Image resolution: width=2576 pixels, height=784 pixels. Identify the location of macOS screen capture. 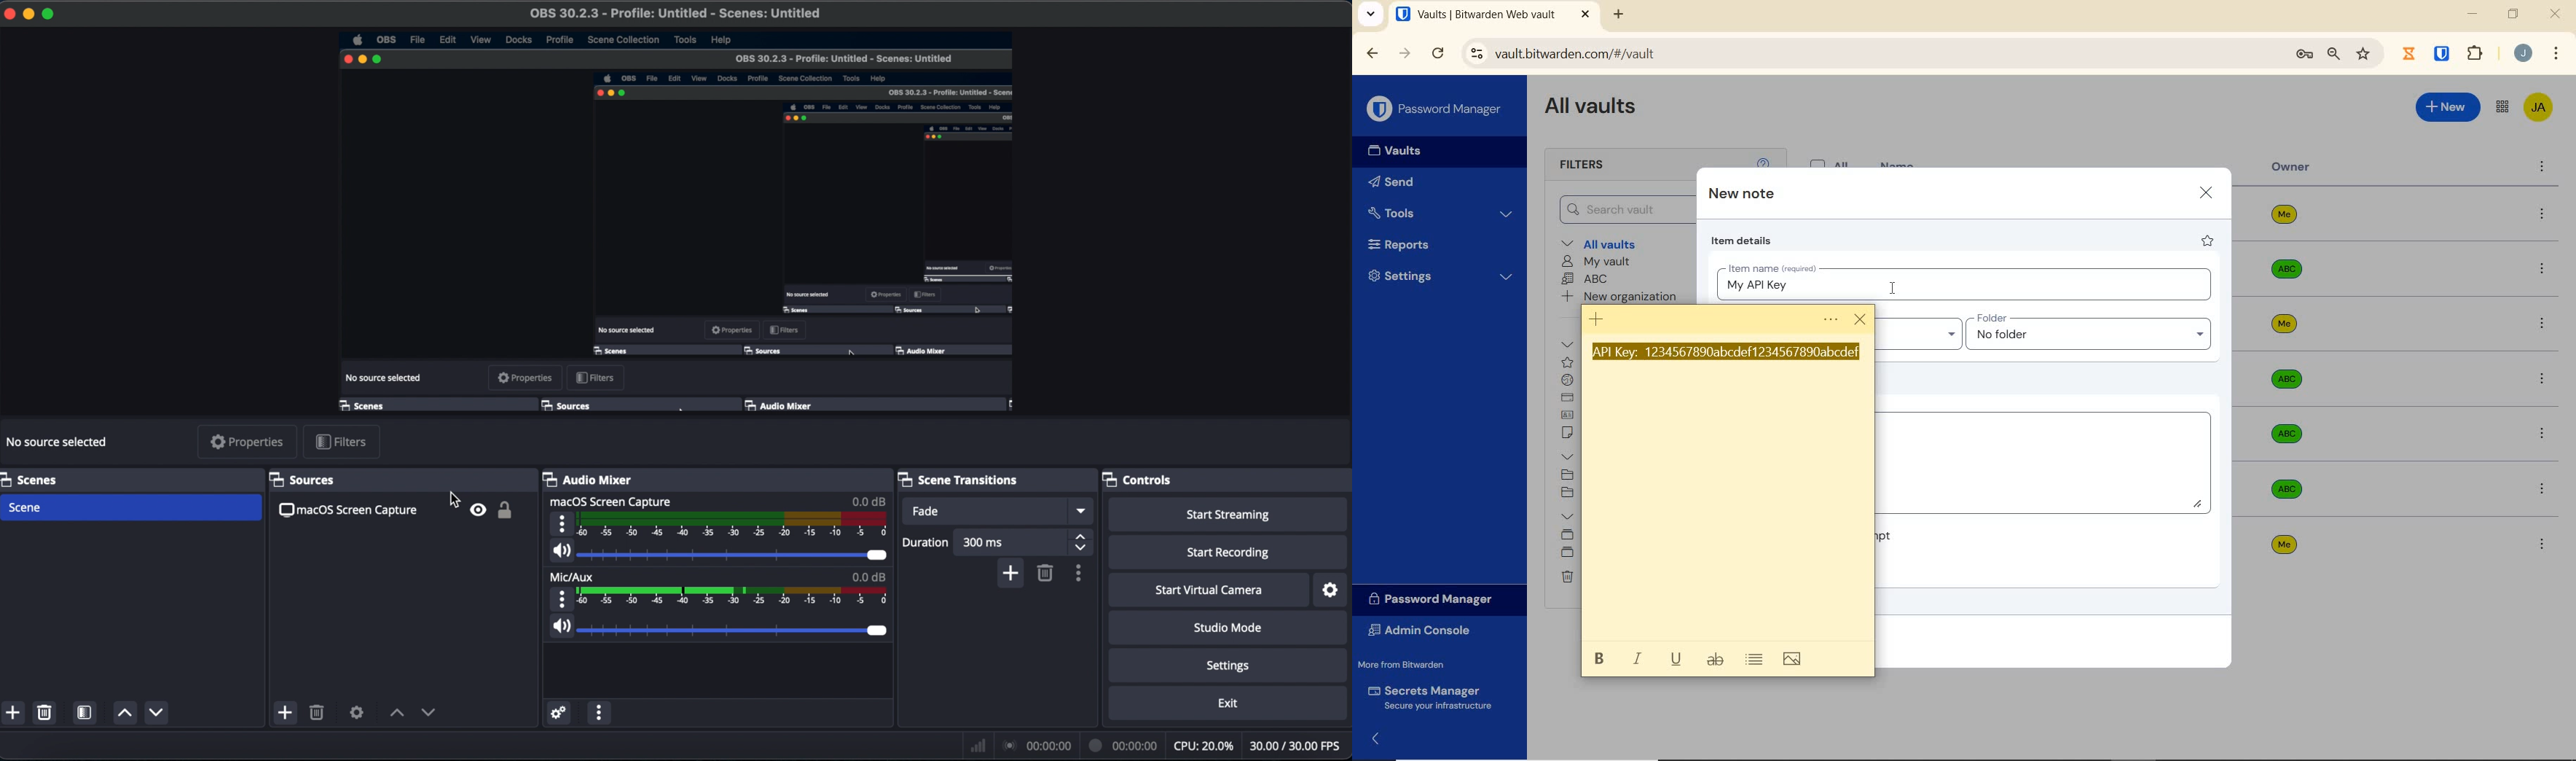
(346, 510).